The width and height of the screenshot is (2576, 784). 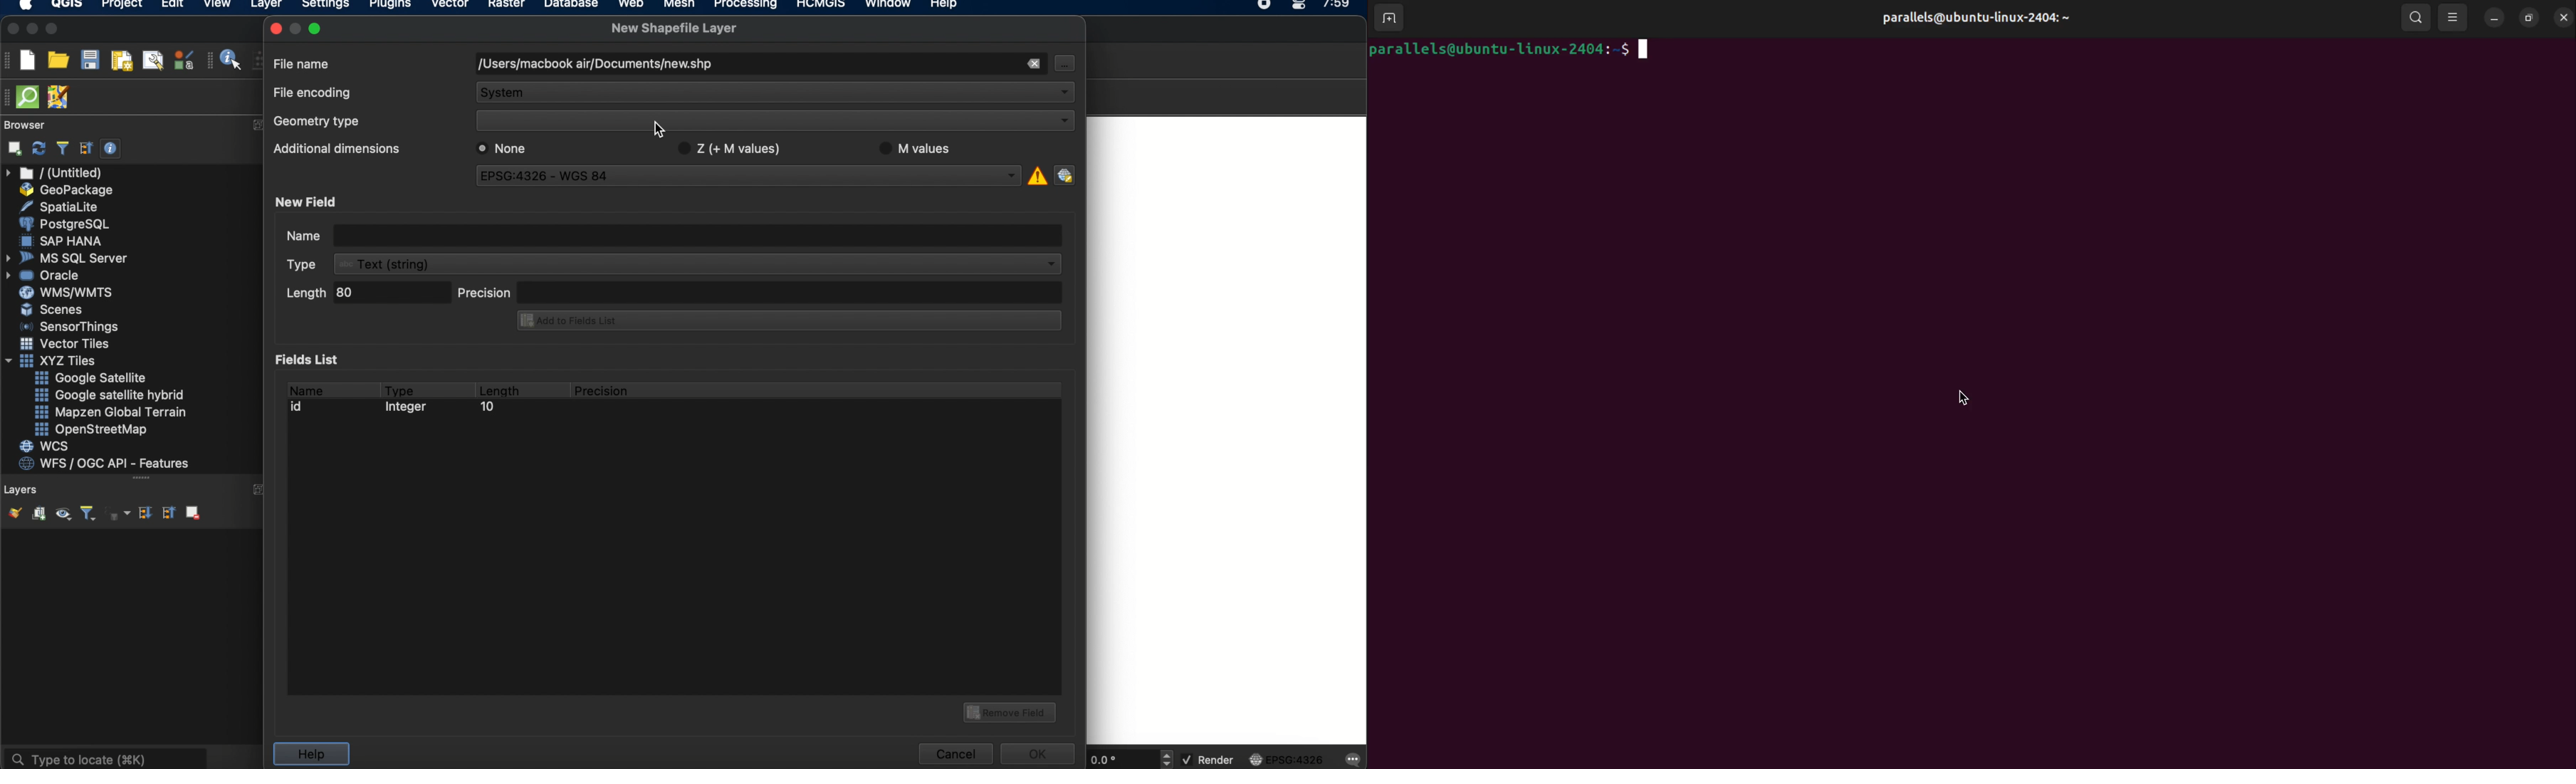 I want to click on ok, so click(x=1040, y=752).